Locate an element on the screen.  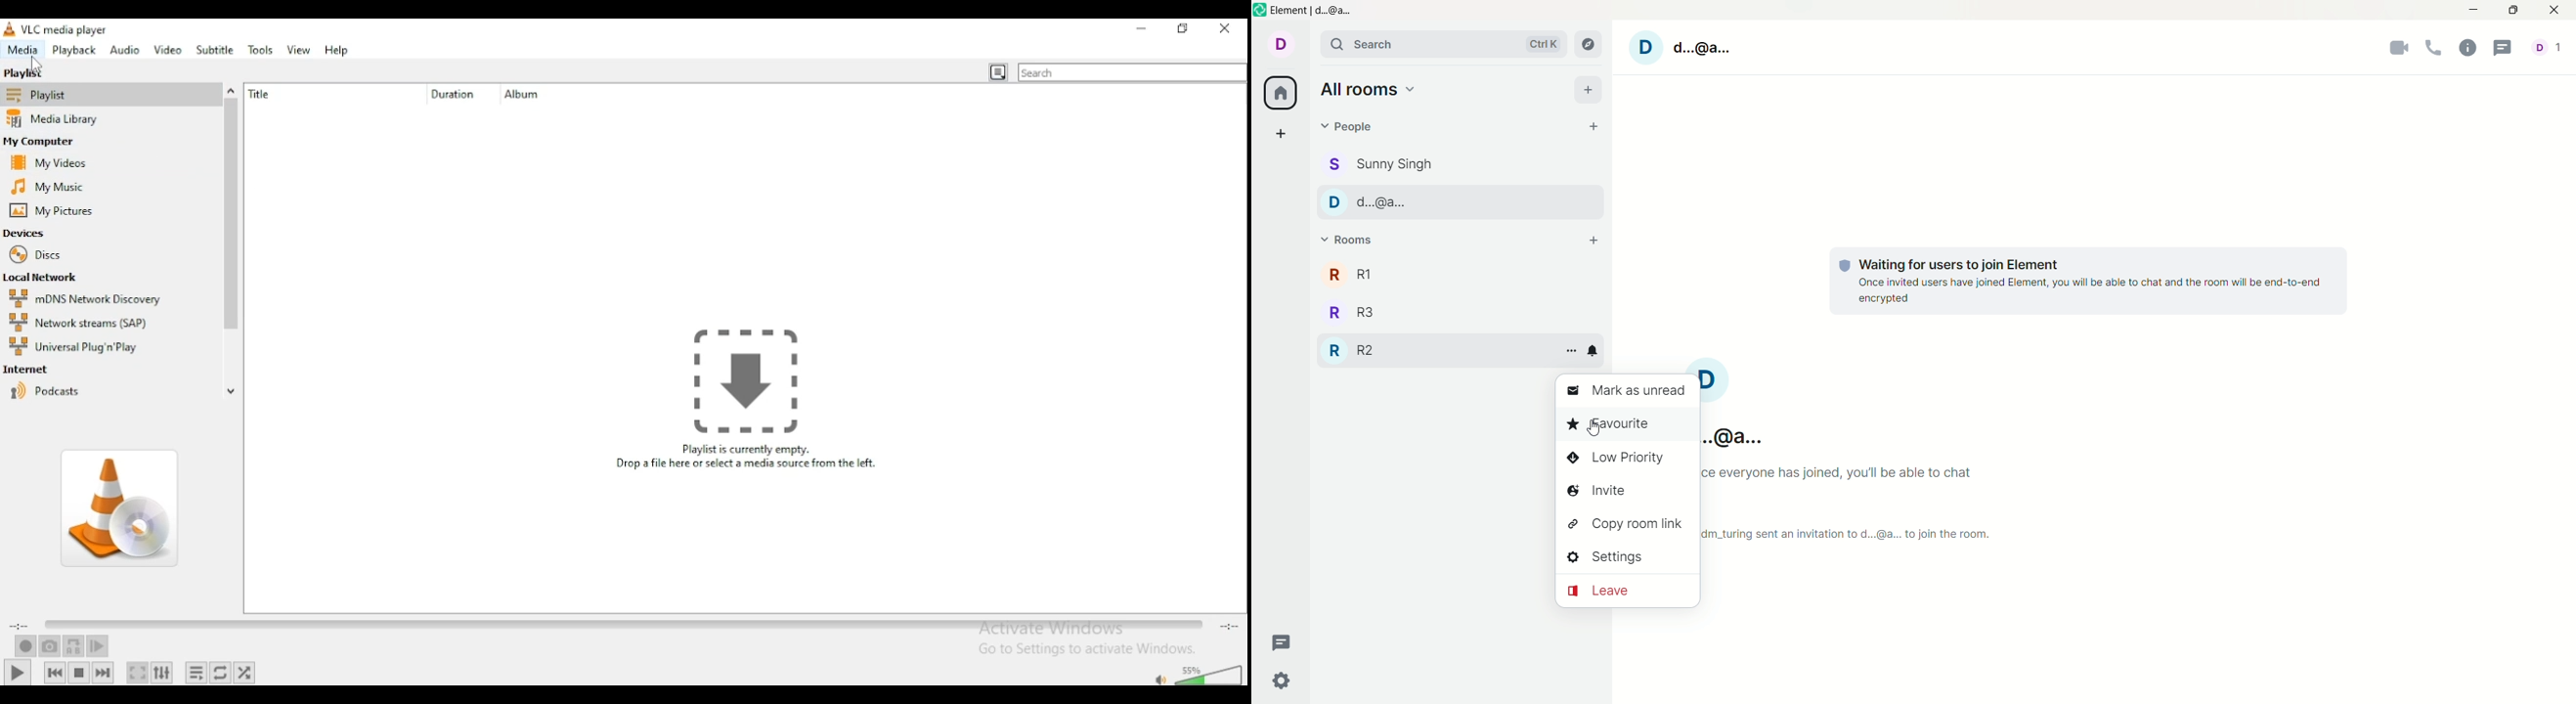
volume is located at coordinates (1210, 676).